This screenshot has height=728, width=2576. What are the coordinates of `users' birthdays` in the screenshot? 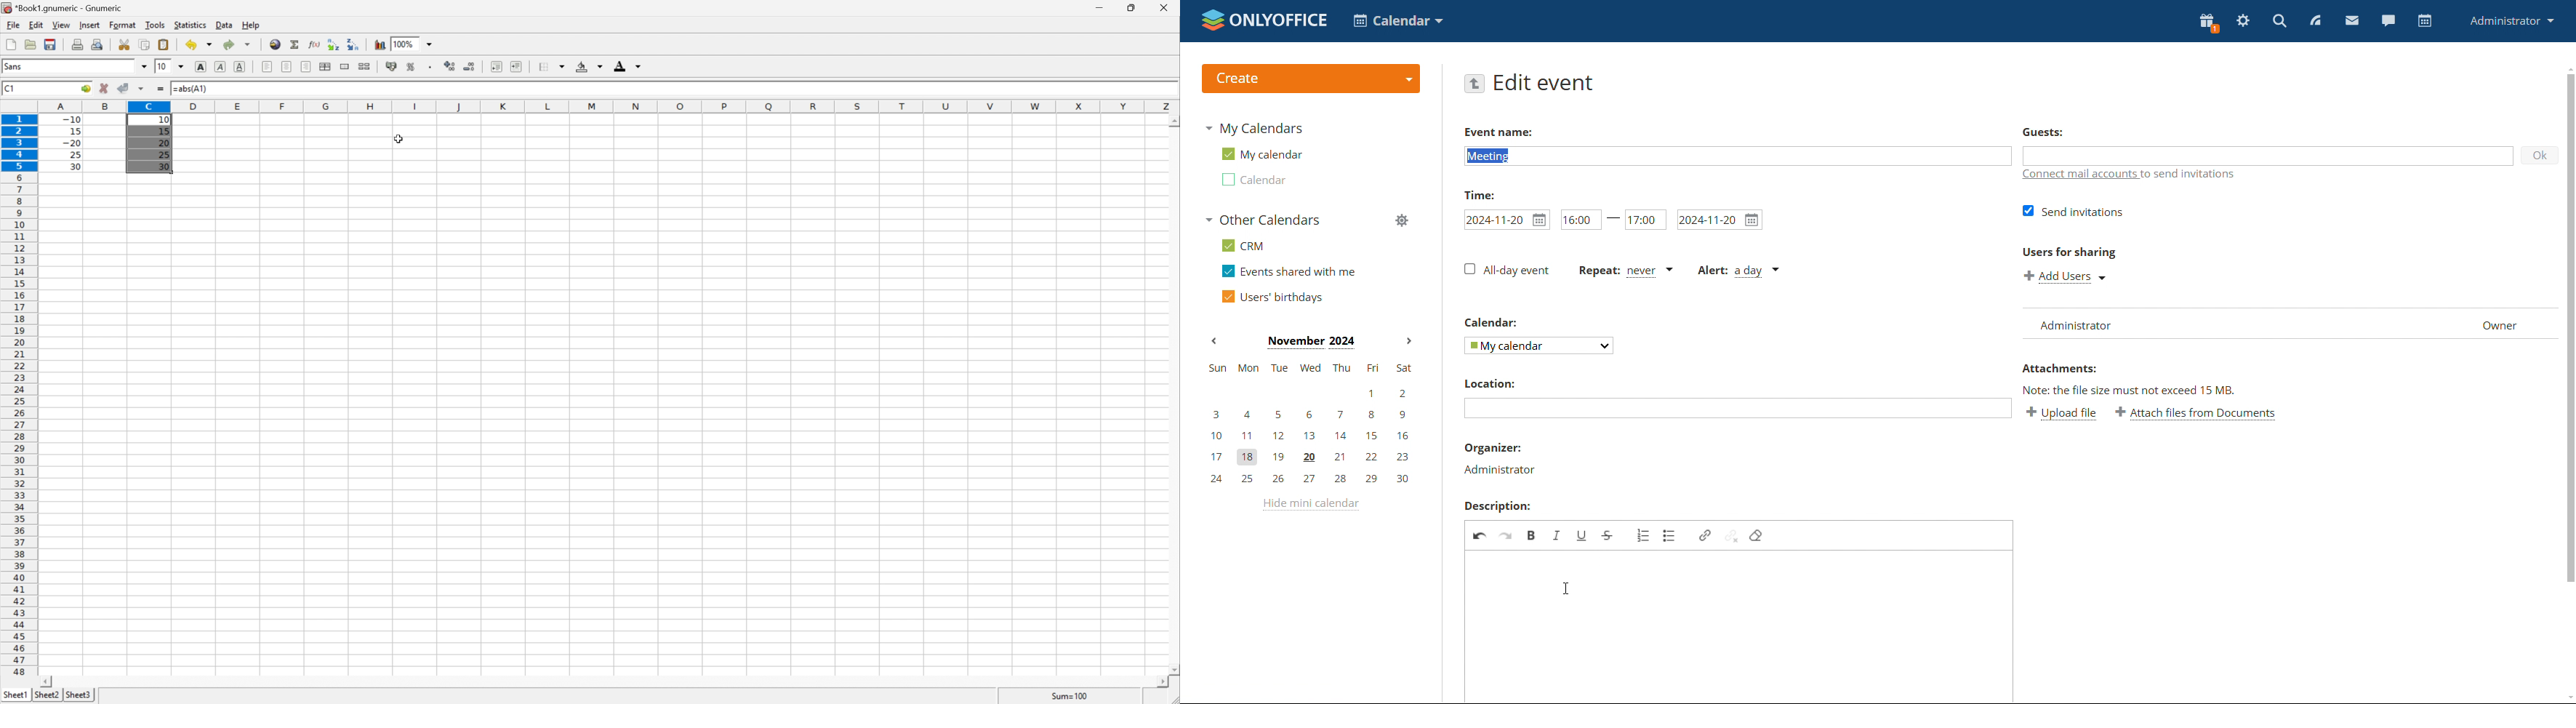 It's located at (1272, 296).